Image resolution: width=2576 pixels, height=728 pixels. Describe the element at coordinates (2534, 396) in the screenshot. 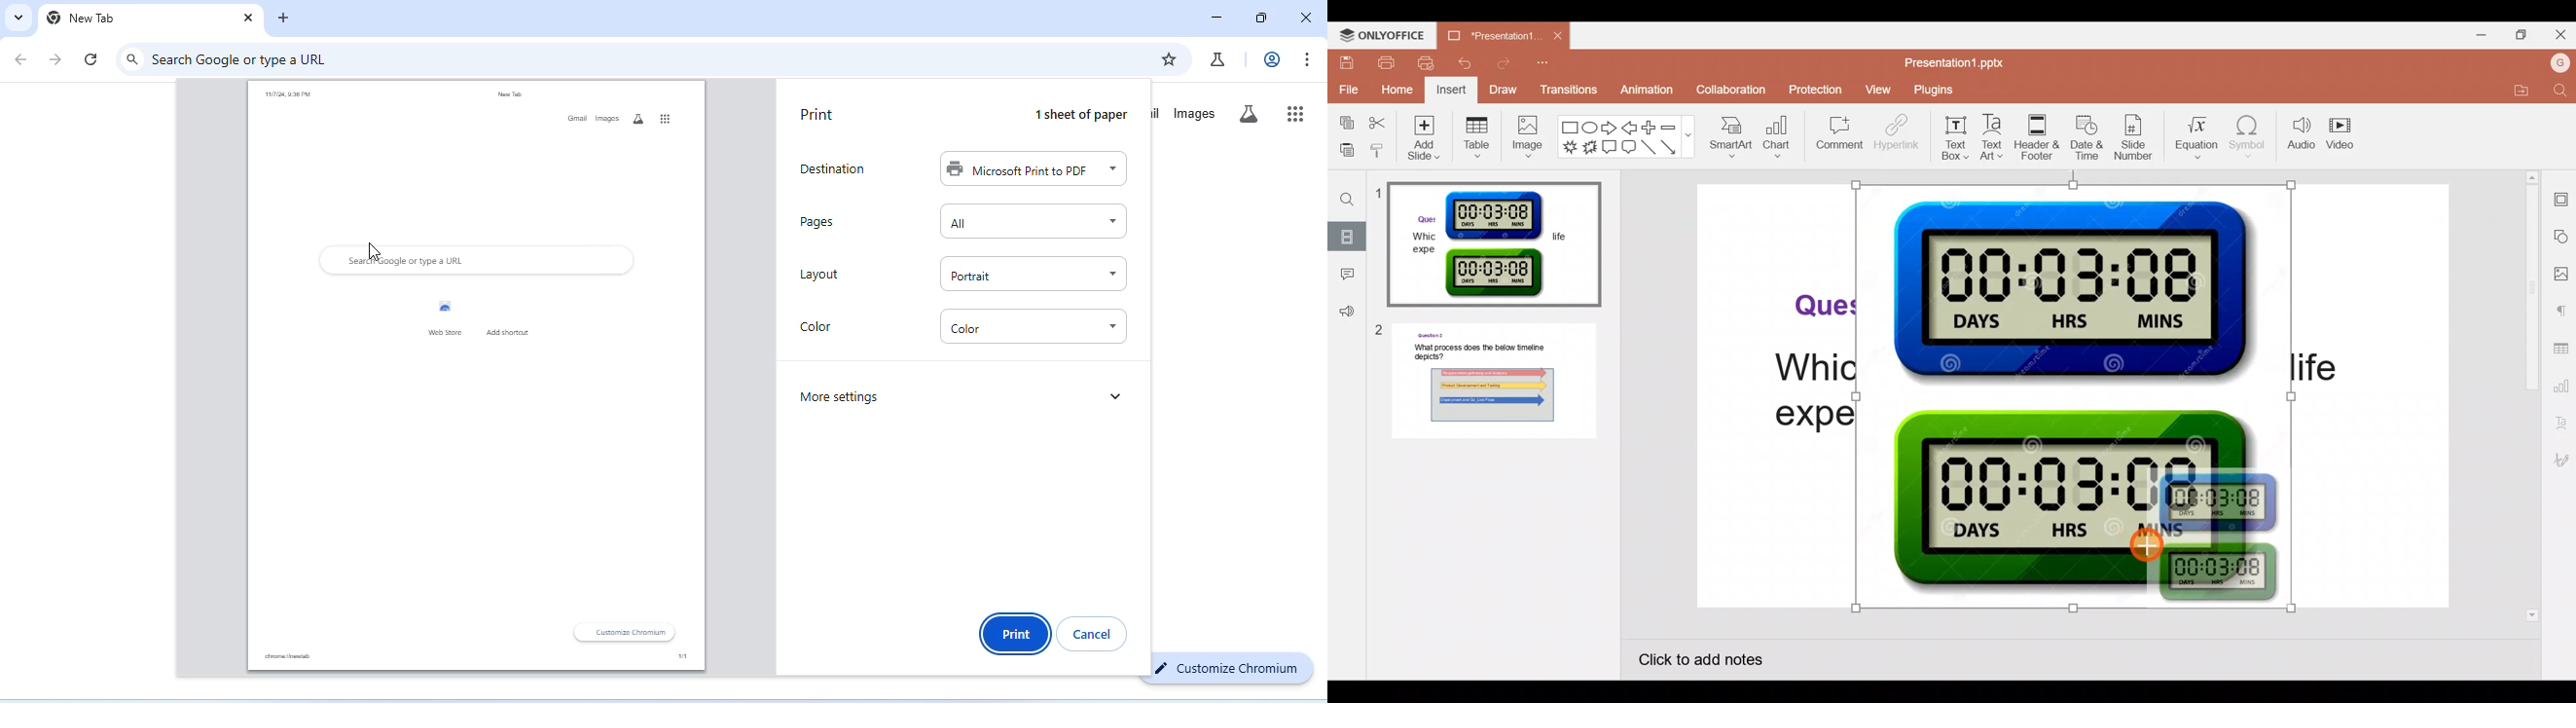

I see `Scroll bar` at that location.